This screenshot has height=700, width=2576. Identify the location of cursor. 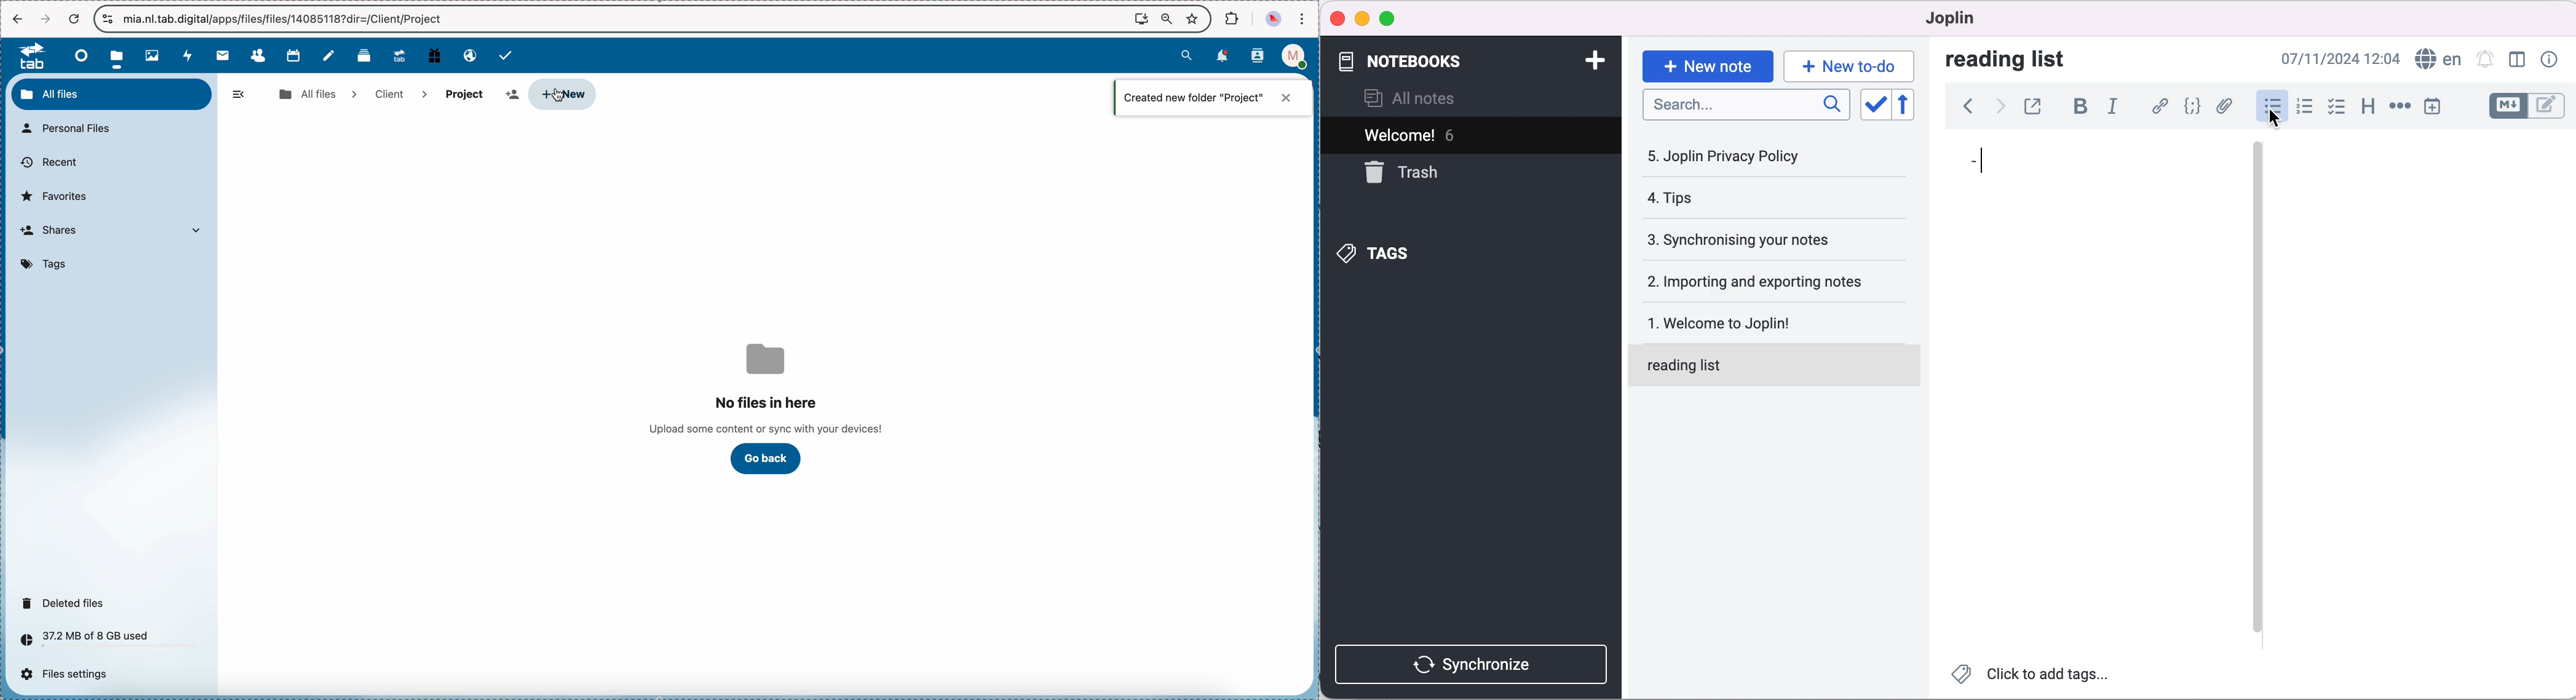
(557, 97).